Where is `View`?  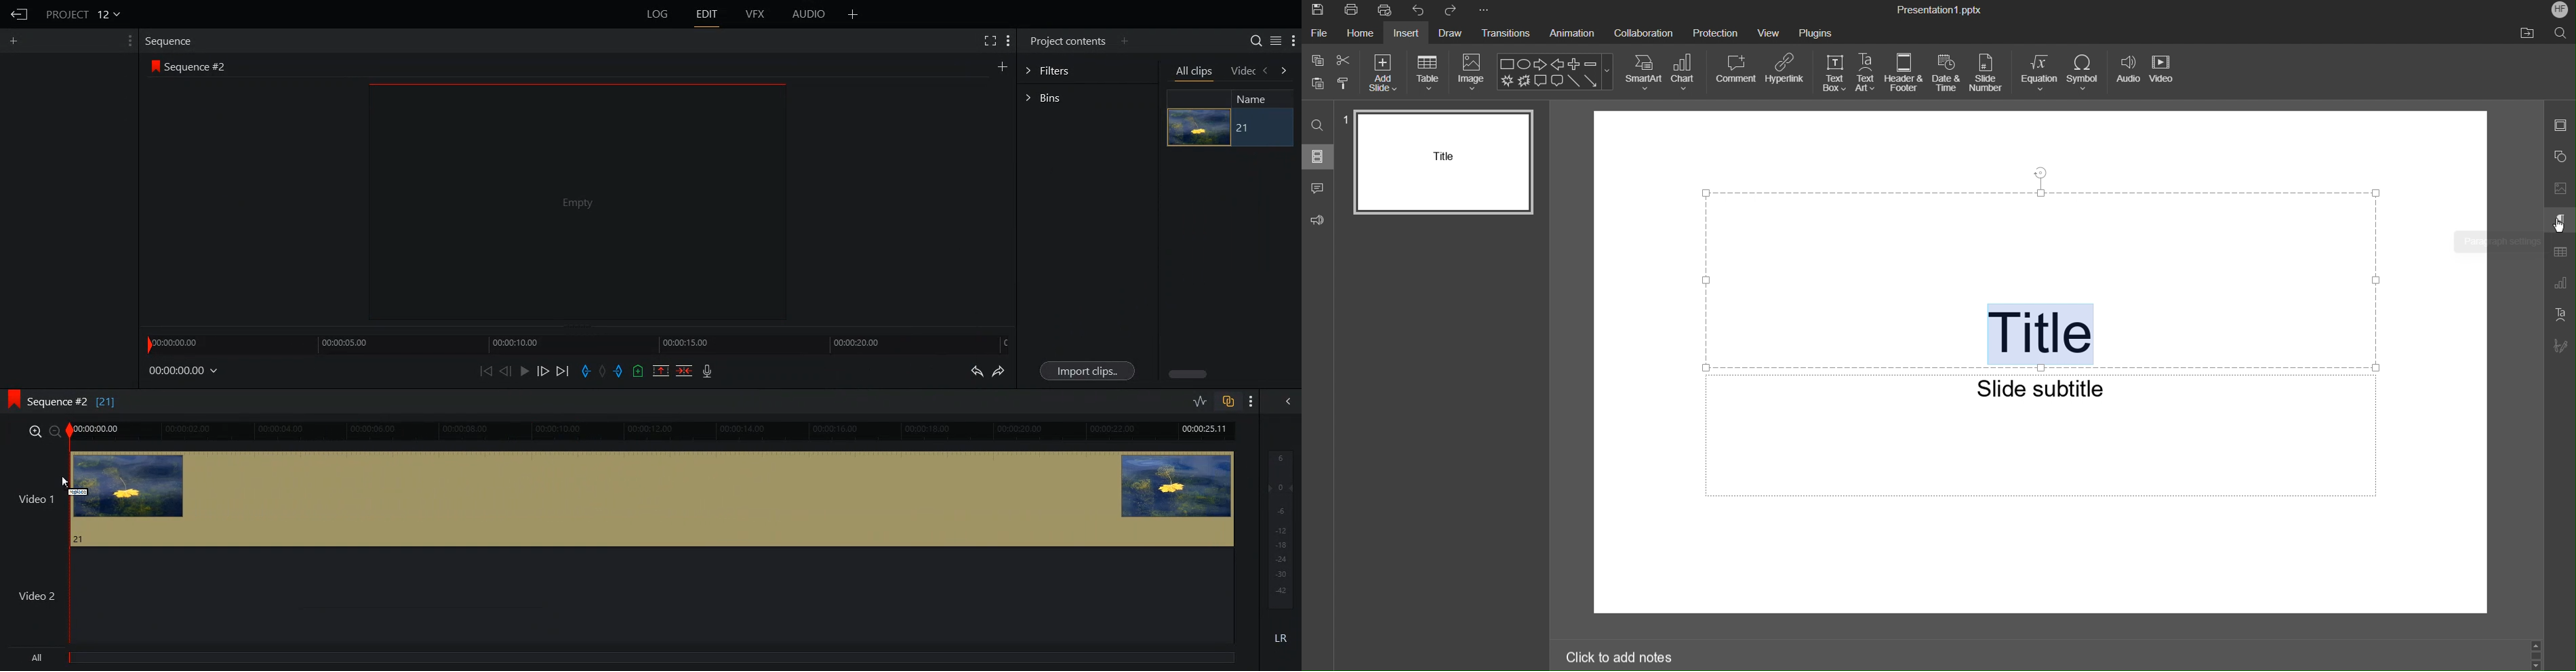
View is located at coordinates (1769, 35).